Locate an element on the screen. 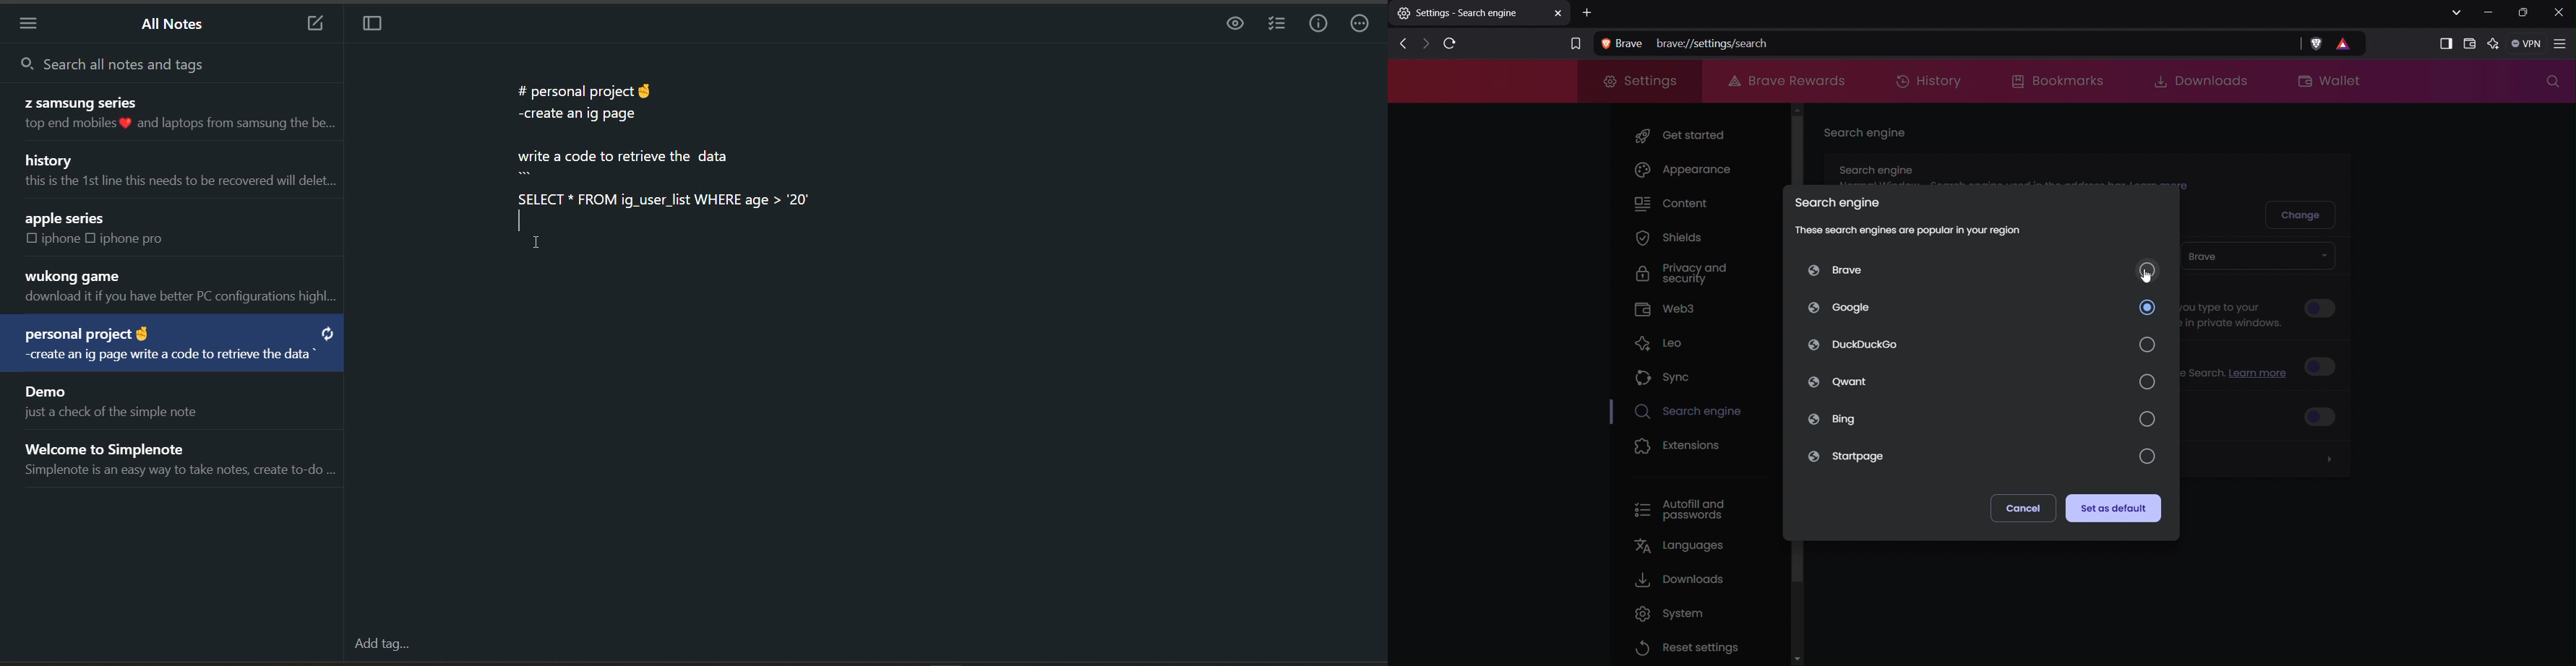 Image resolution: width=2576 pixels, height=672 pixels. actions is located at coordinates (1362, 25).